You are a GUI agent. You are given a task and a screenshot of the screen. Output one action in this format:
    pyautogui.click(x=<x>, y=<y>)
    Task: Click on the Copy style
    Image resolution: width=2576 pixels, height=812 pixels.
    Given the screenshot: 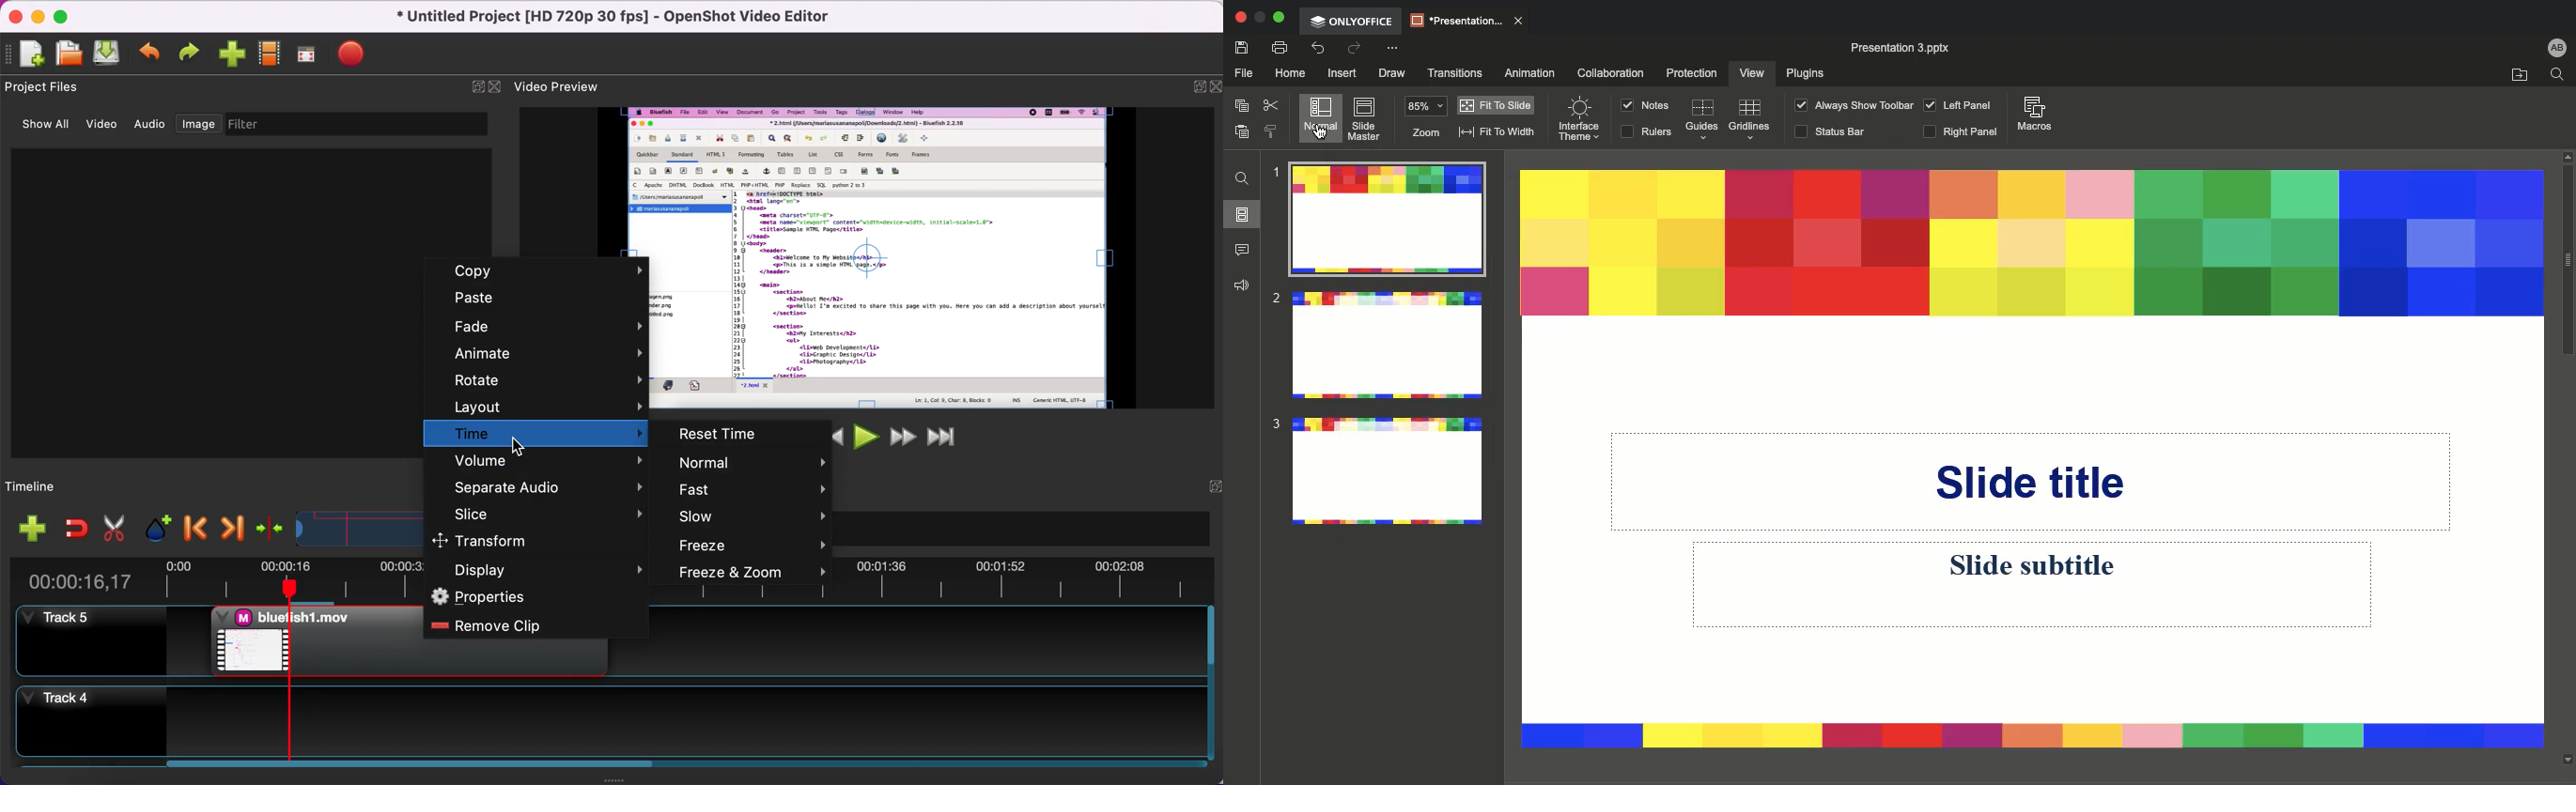 What is the action you would take?
    pyautogui.click(x=1270, y=133)
    